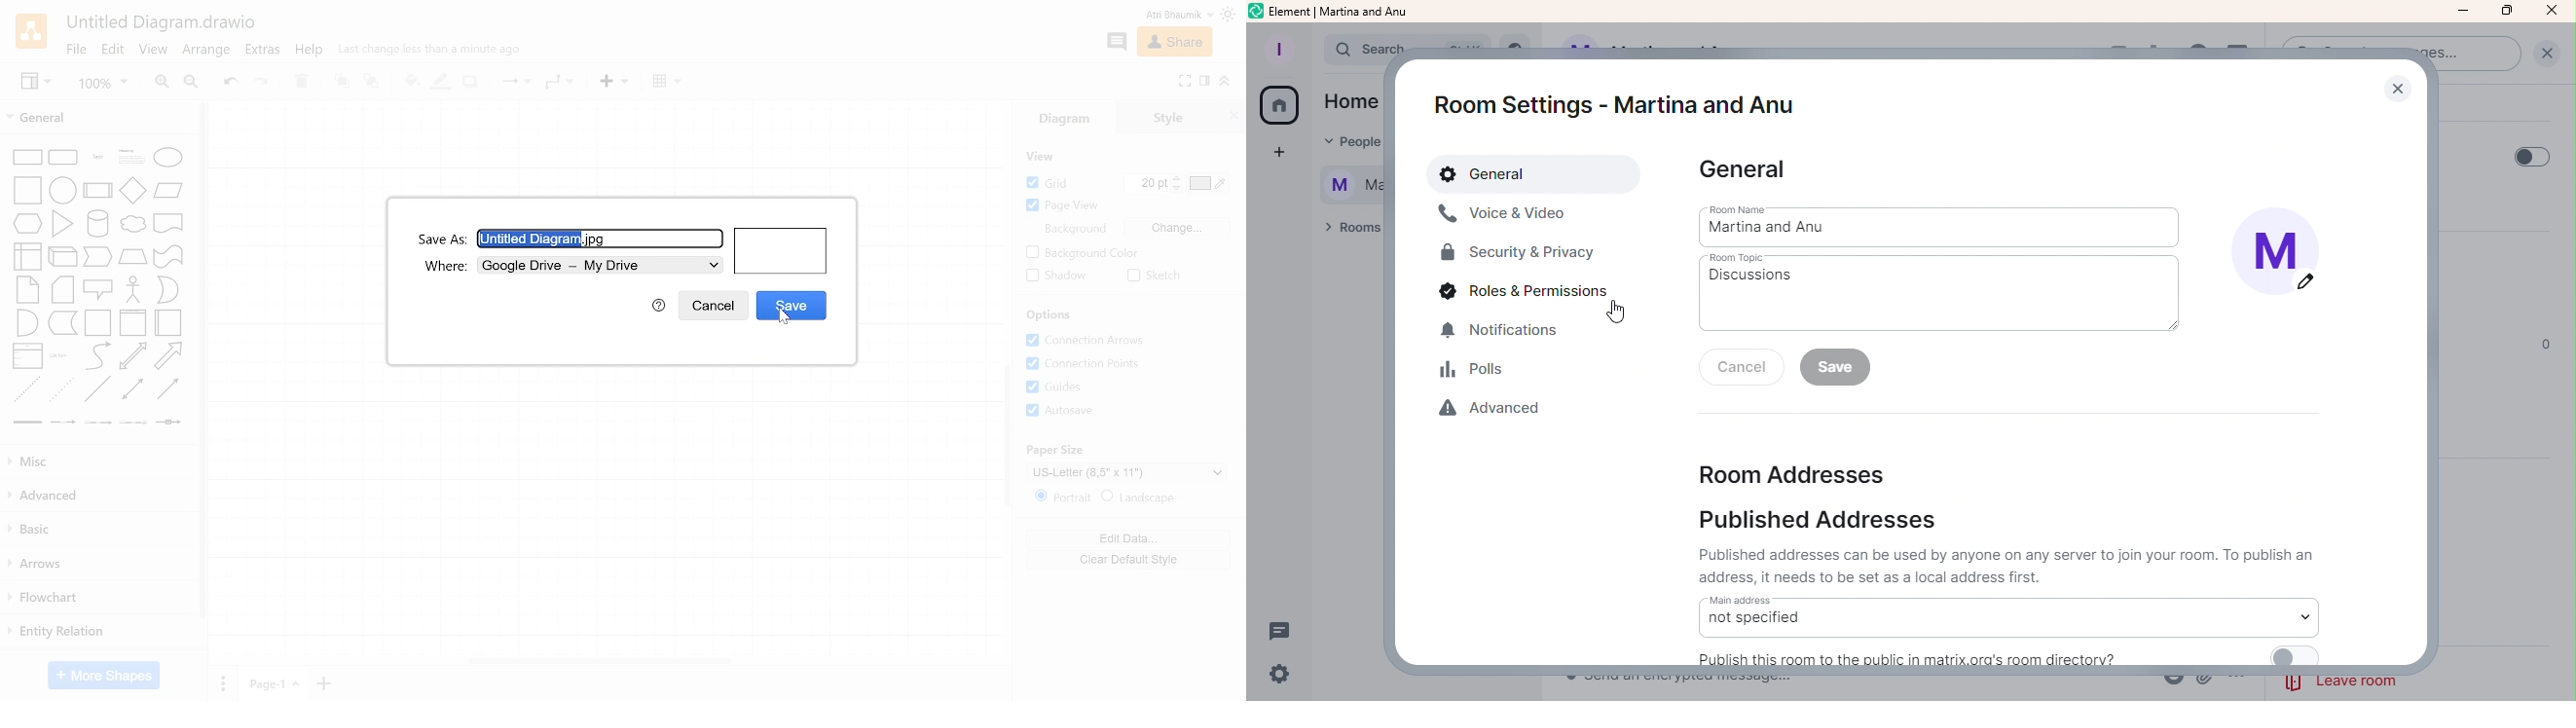 The width and height of the screenshot is (2576, 728). Describe the element at coordinates (2505, 12) in the screenshot. I see `Maximize` at that location.